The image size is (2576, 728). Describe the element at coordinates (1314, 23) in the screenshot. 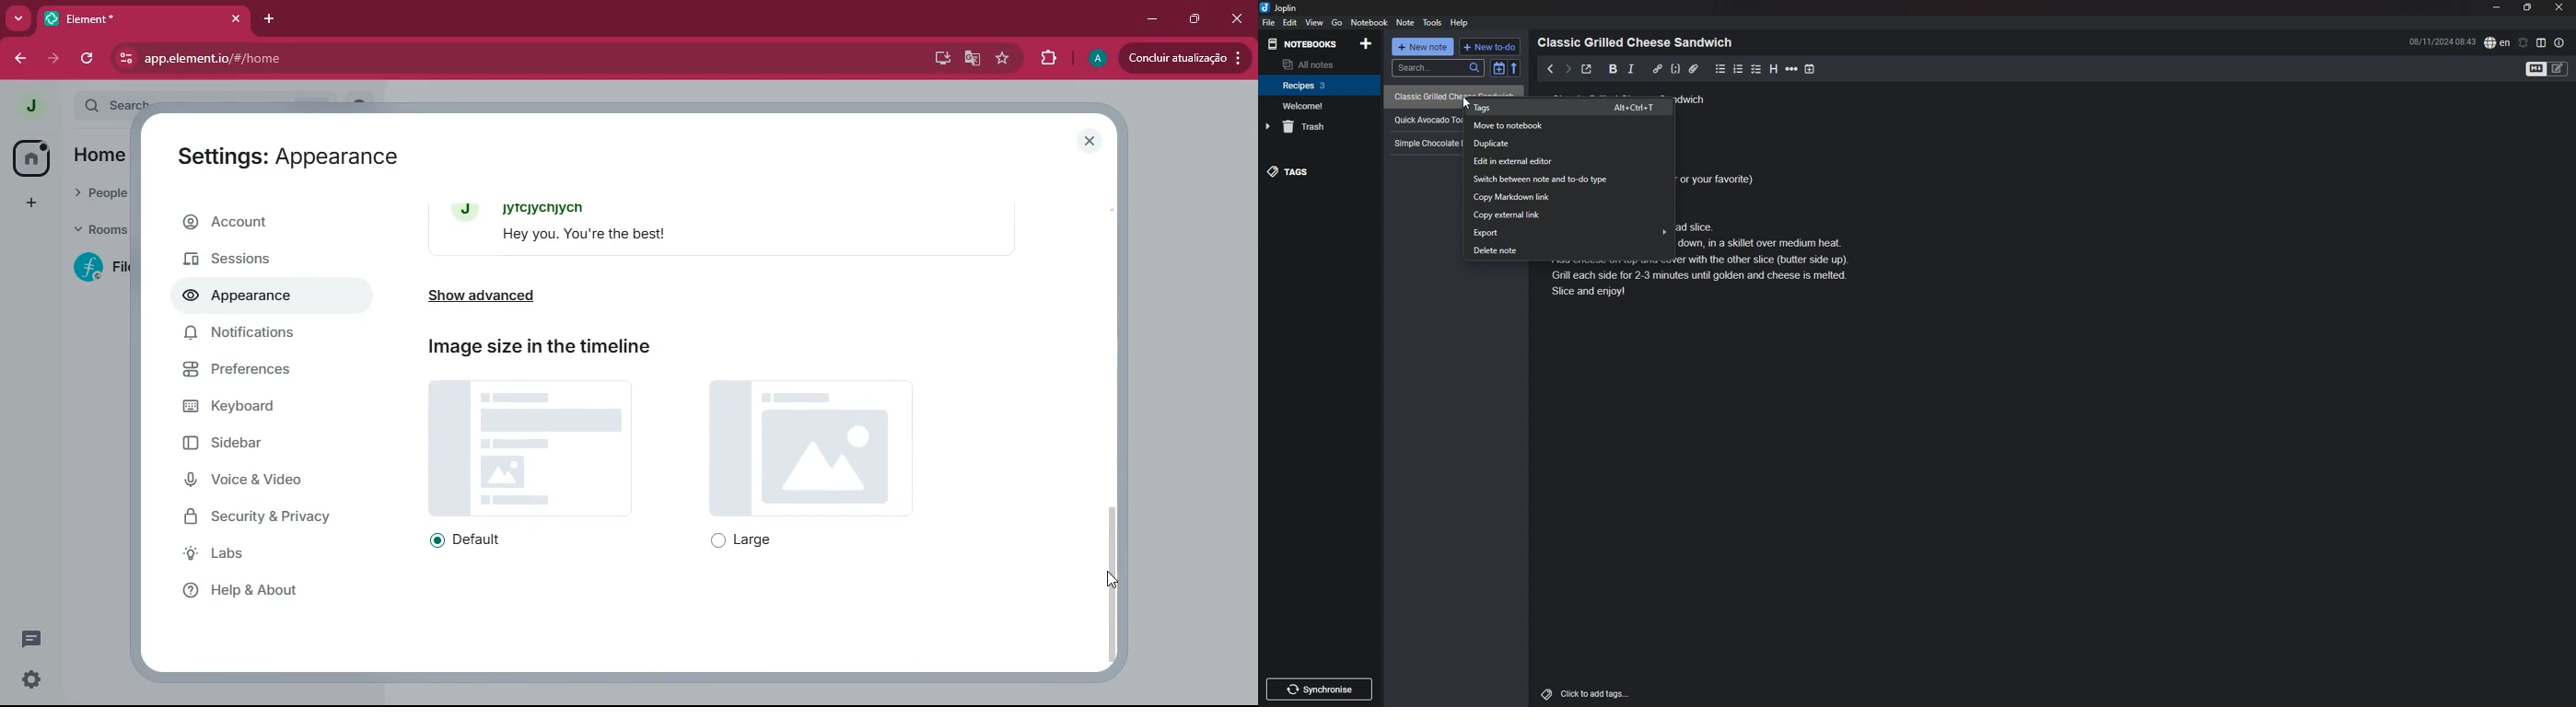

I see `view` at that location.